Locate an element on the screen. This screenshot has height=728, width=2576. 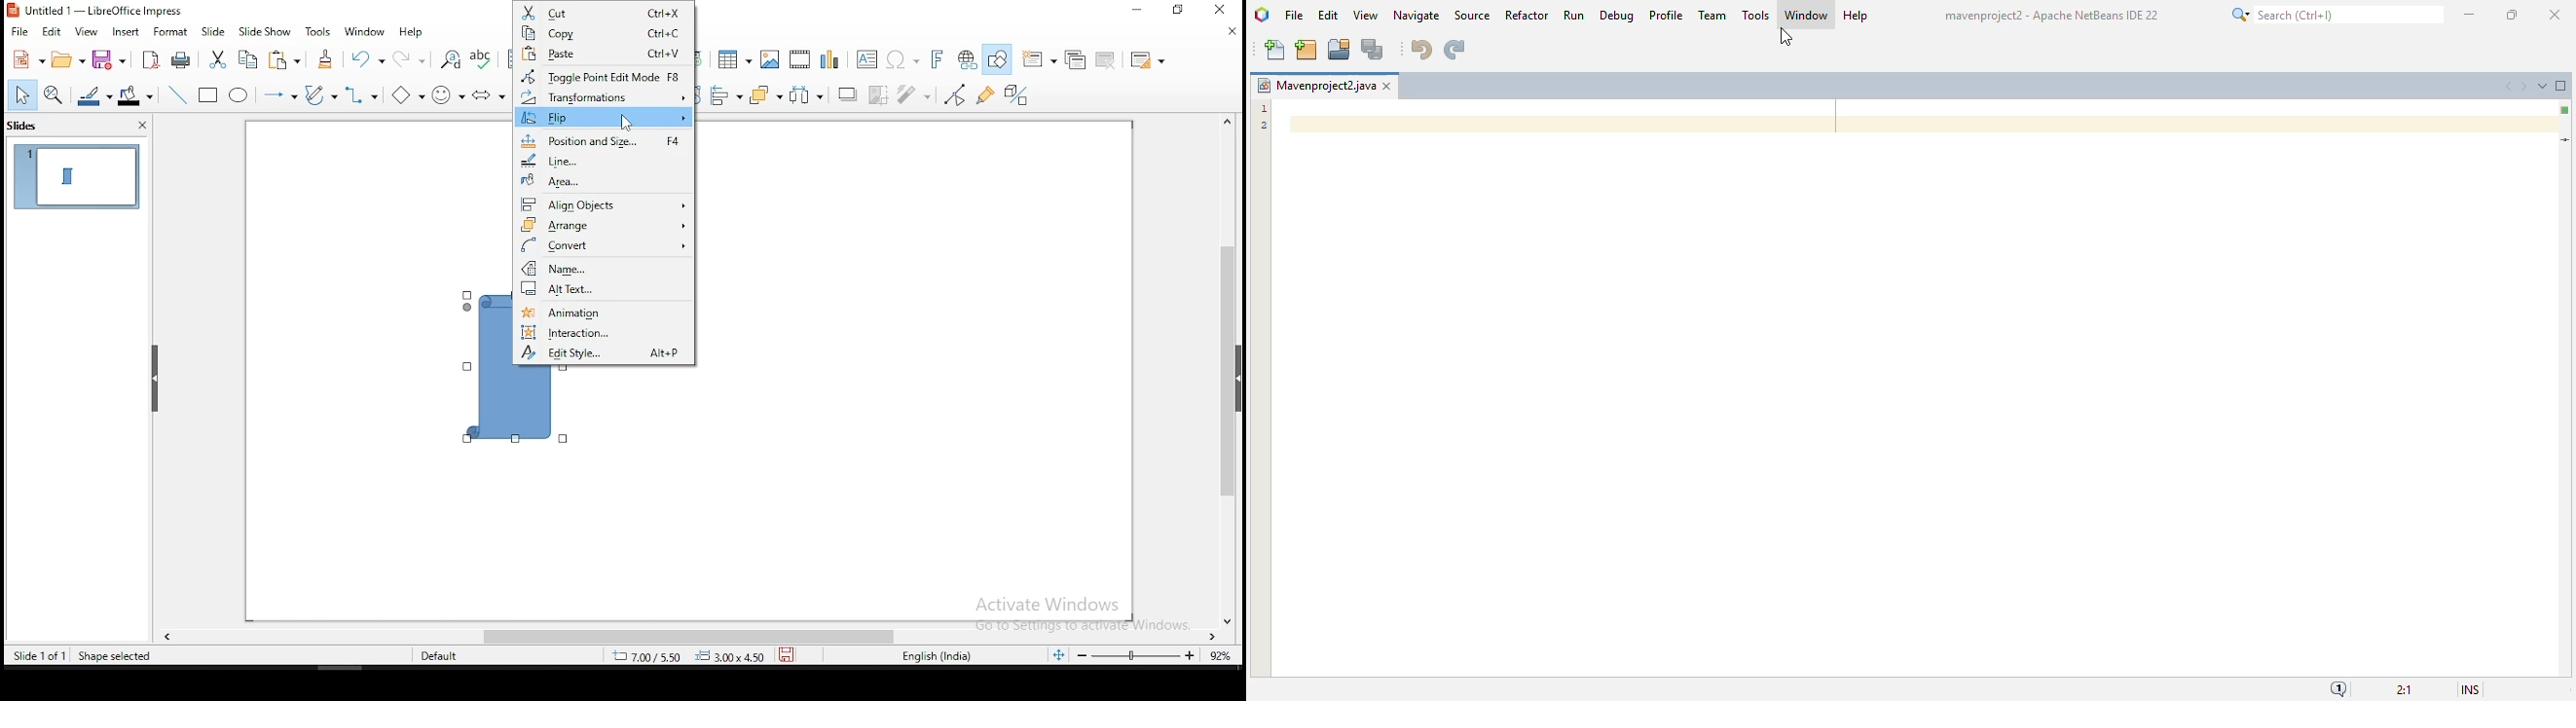
help is located at coordinates (413, 31).